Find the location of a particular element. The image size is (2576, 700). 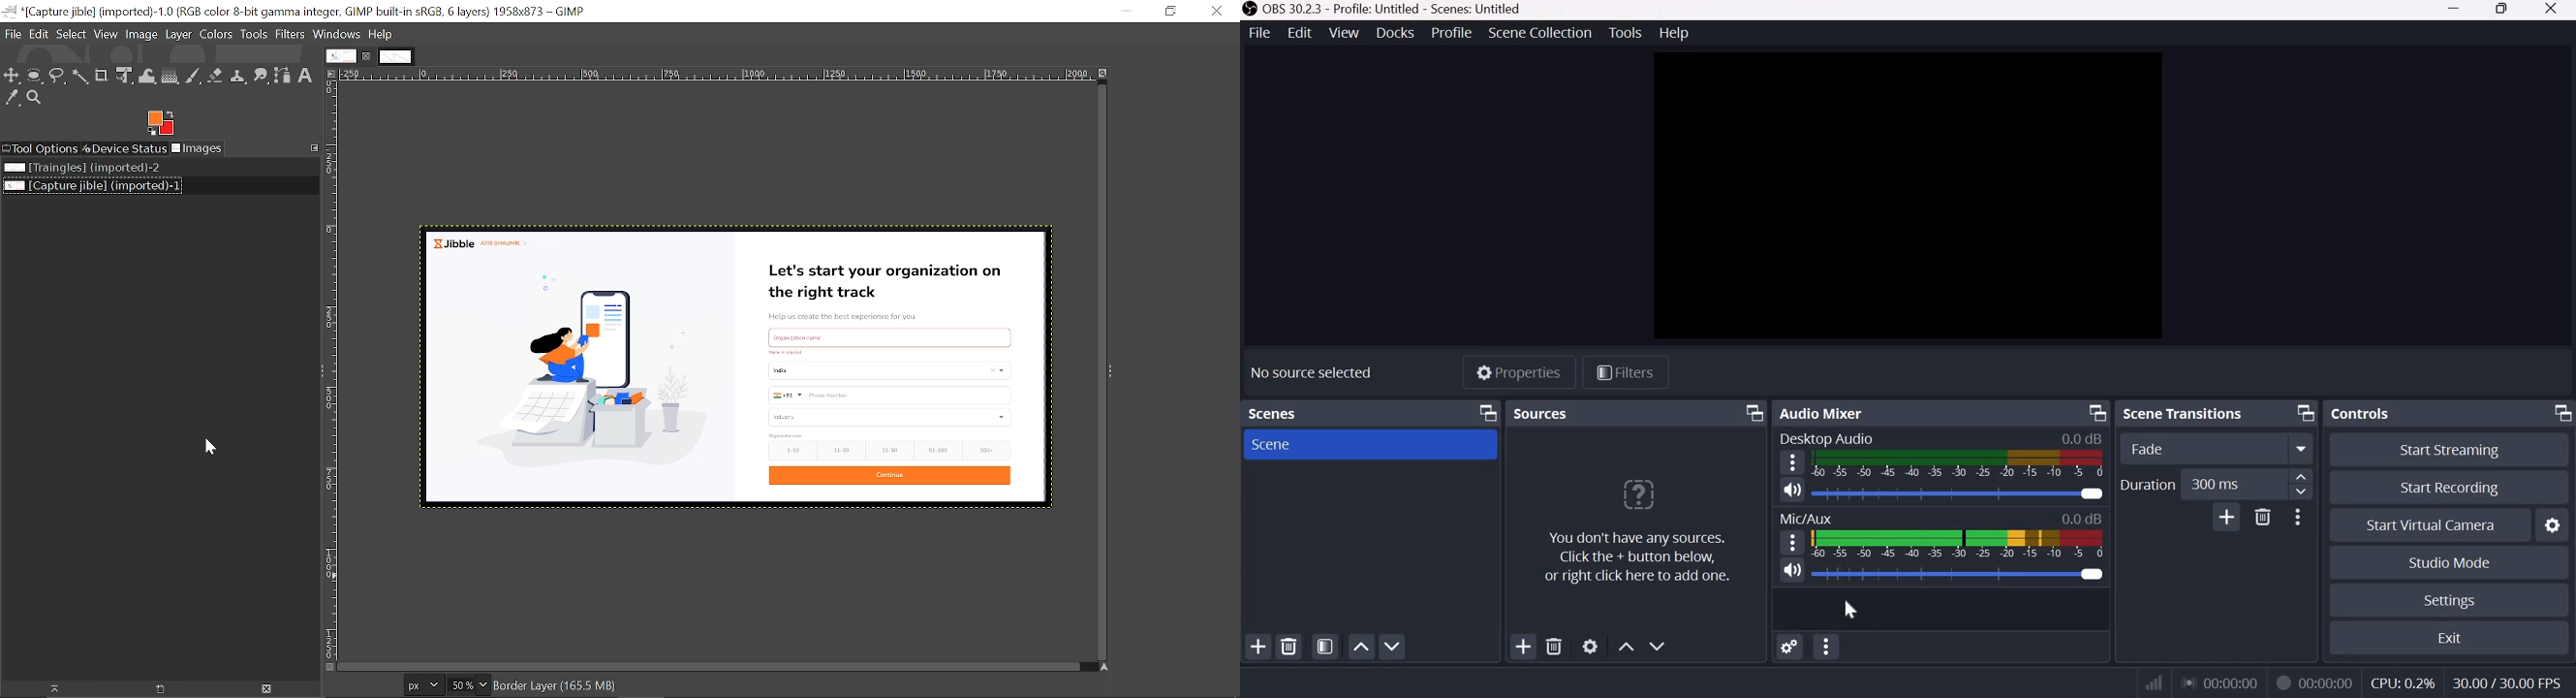

Live Duration Timer is located at coordinates (2220, 685).